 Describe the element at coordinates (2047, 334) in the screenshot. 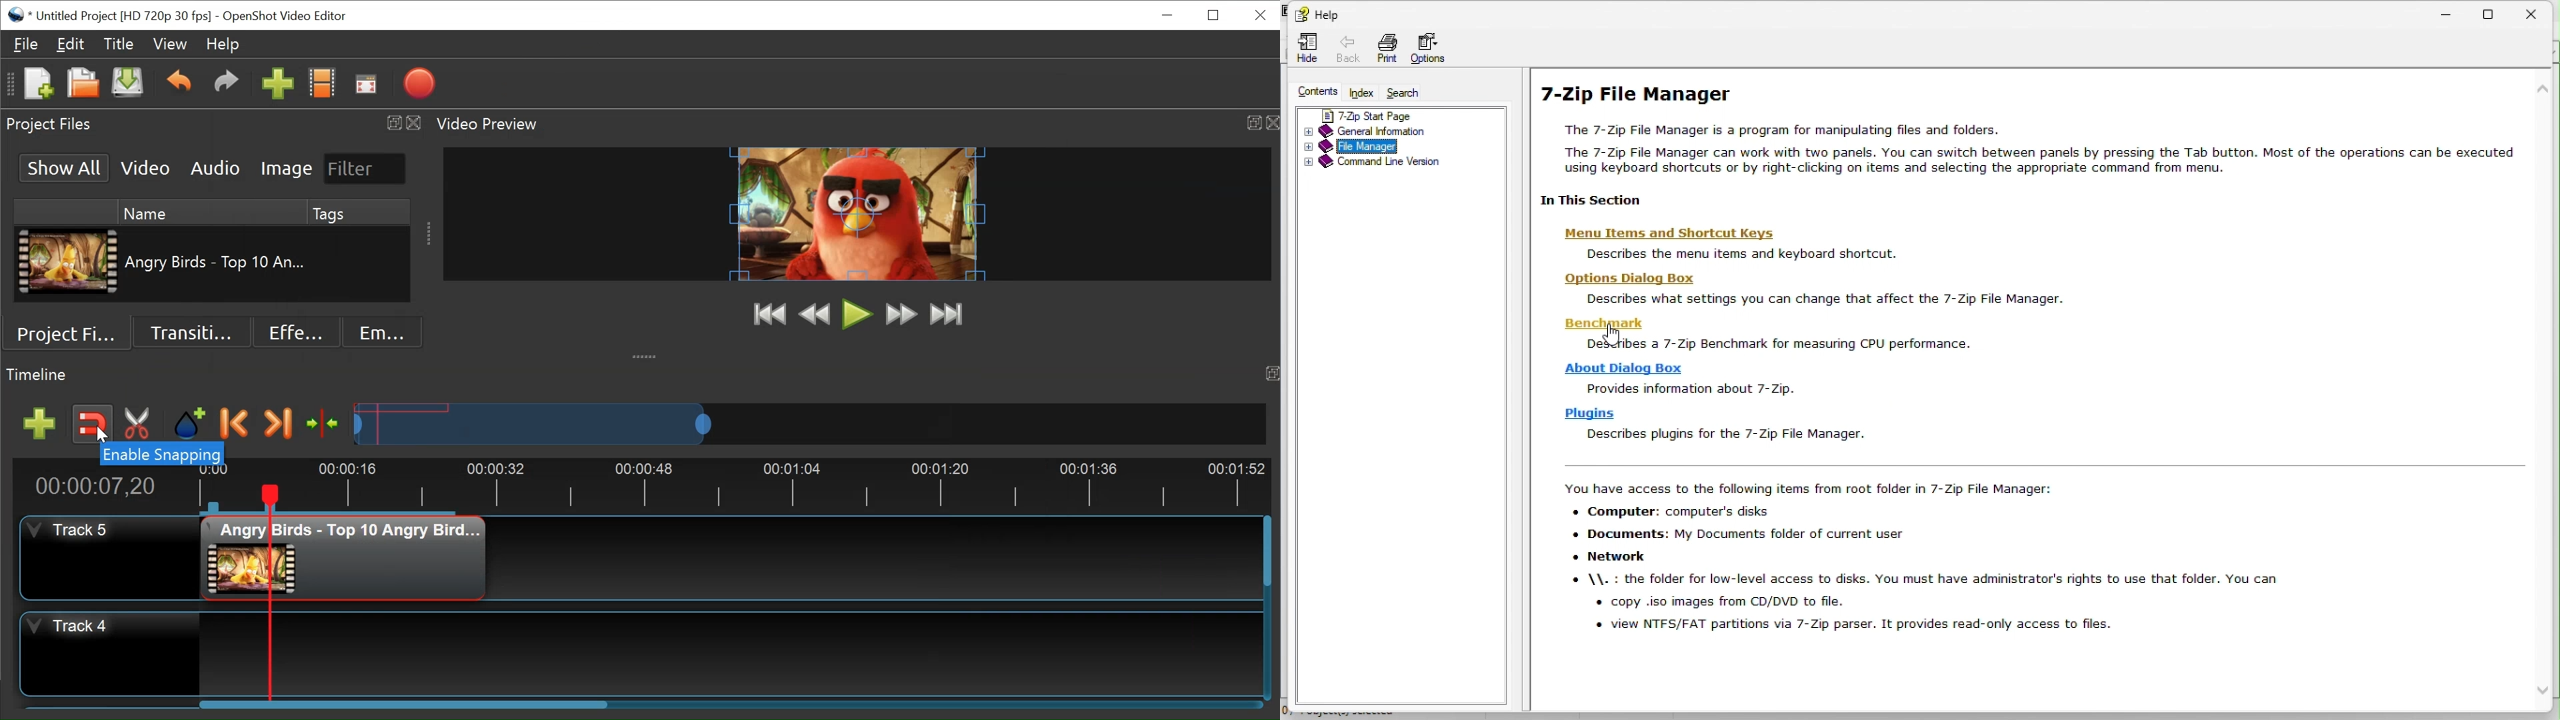

I see `` at that location.